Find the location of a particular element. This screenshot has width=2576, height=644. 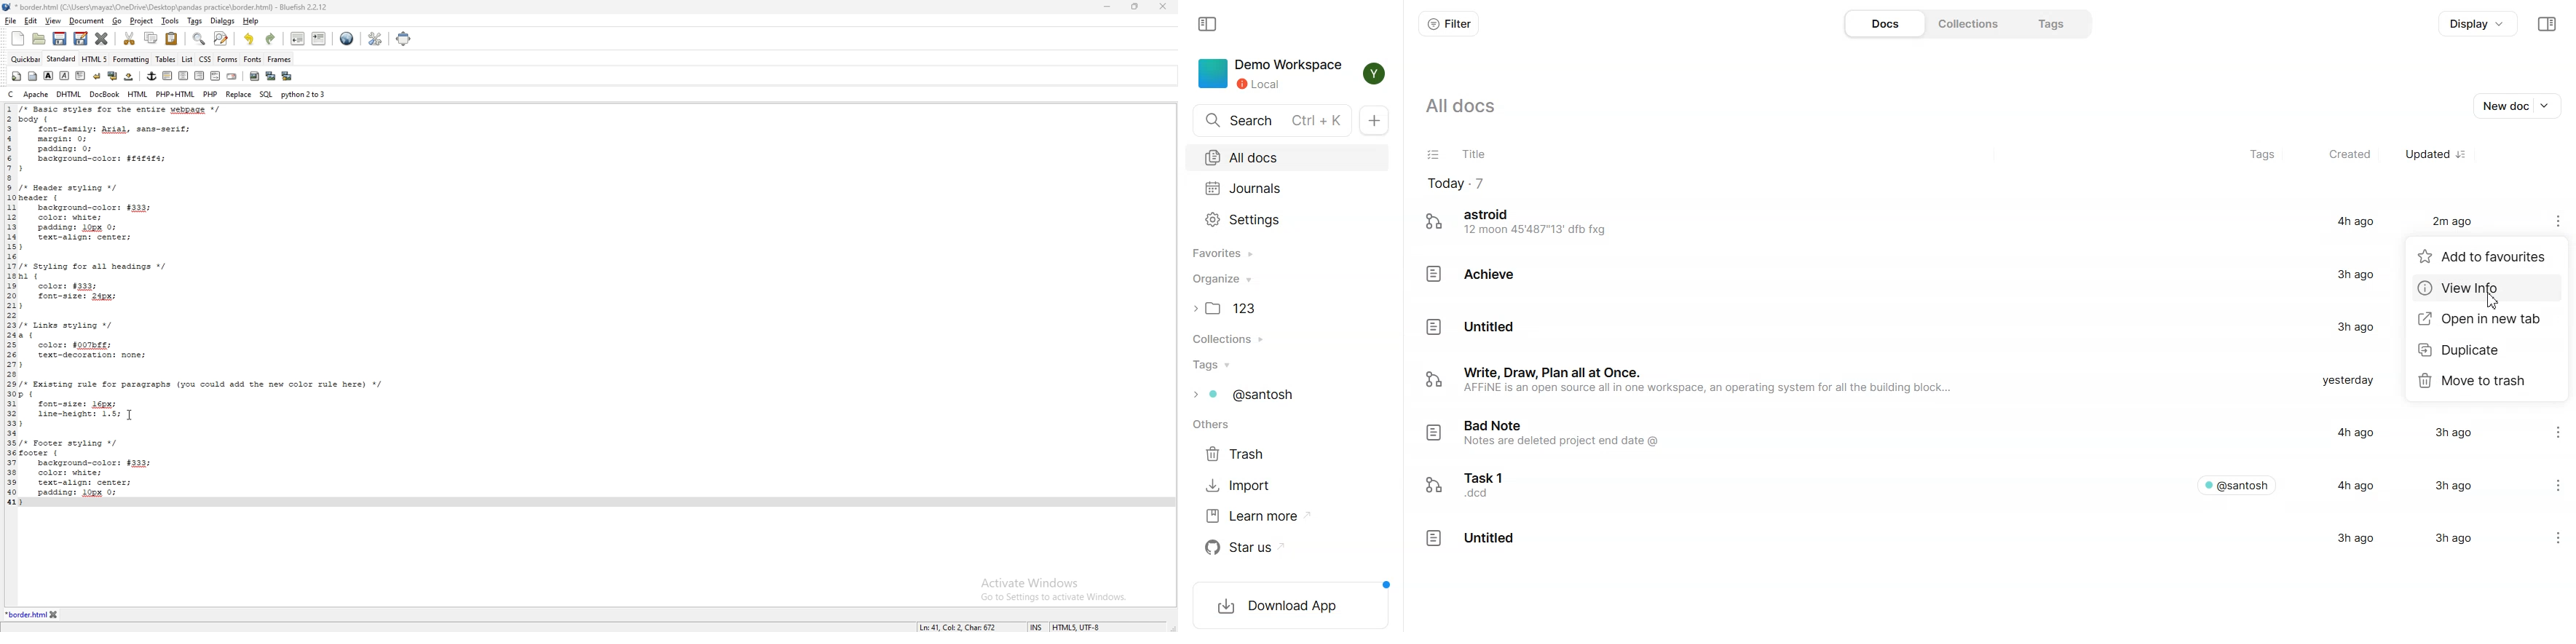

Task 1
no is located at coordinates (1478, 485).